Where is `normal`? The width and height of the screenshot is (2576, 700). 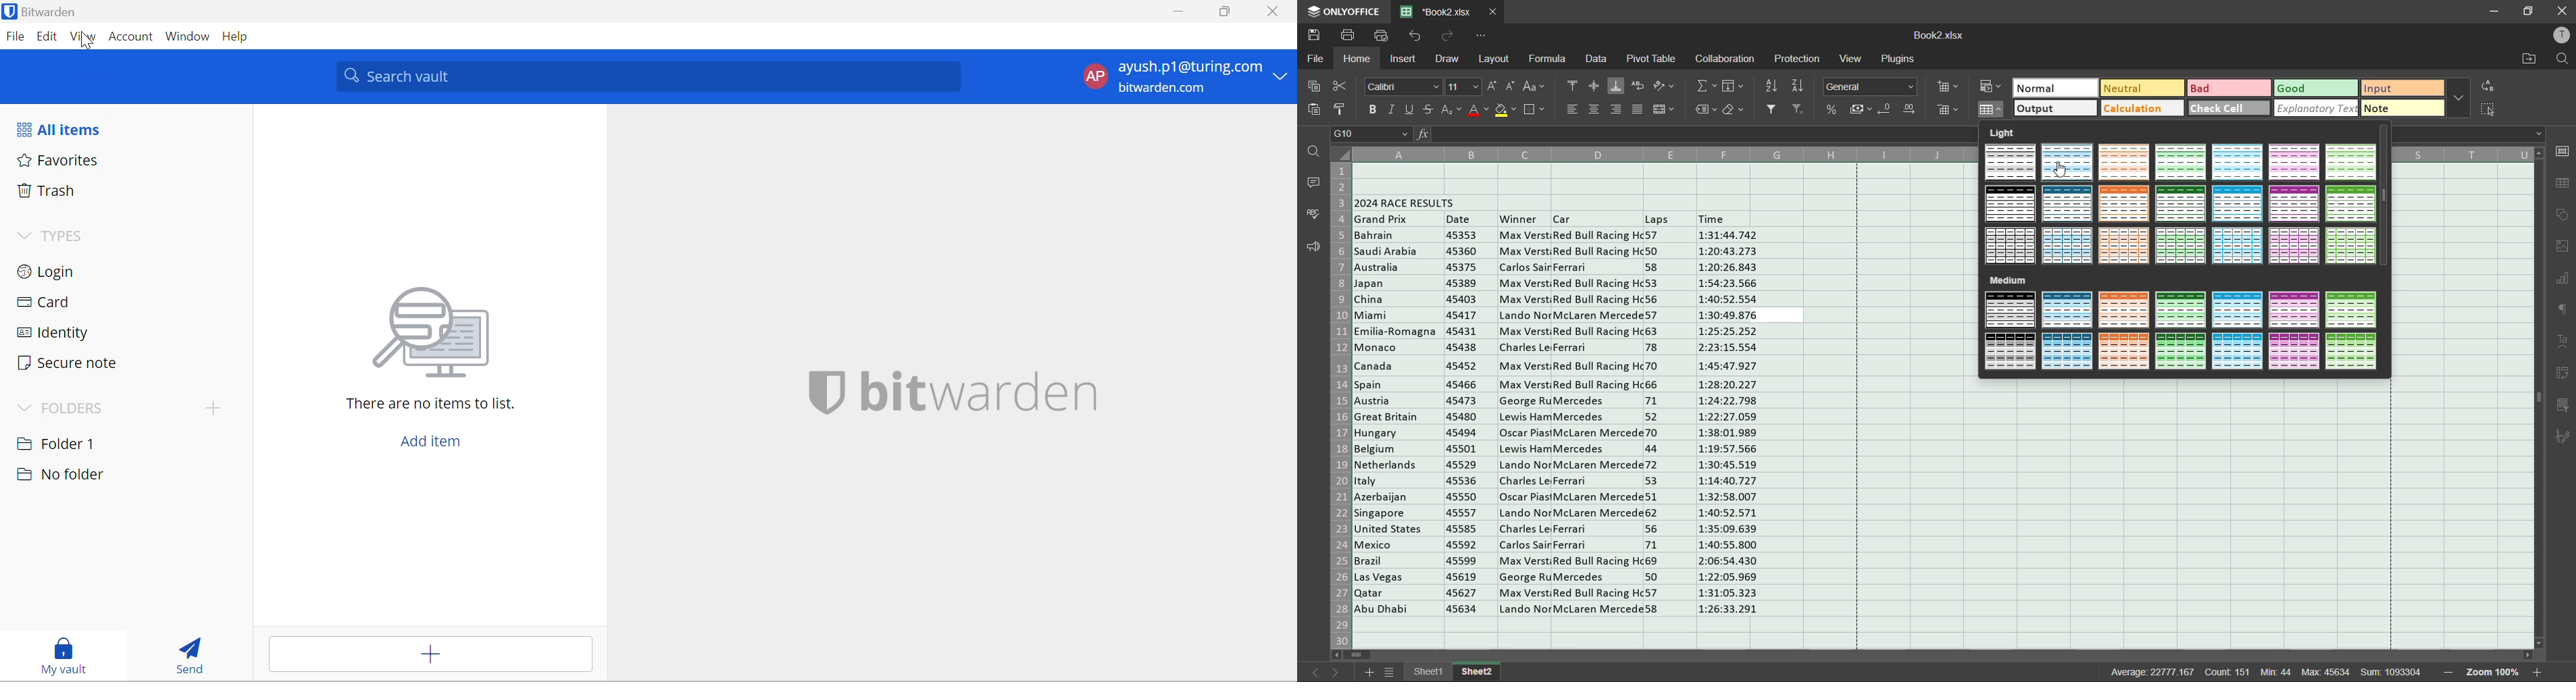 normal is located at coordinates (2056, 89).